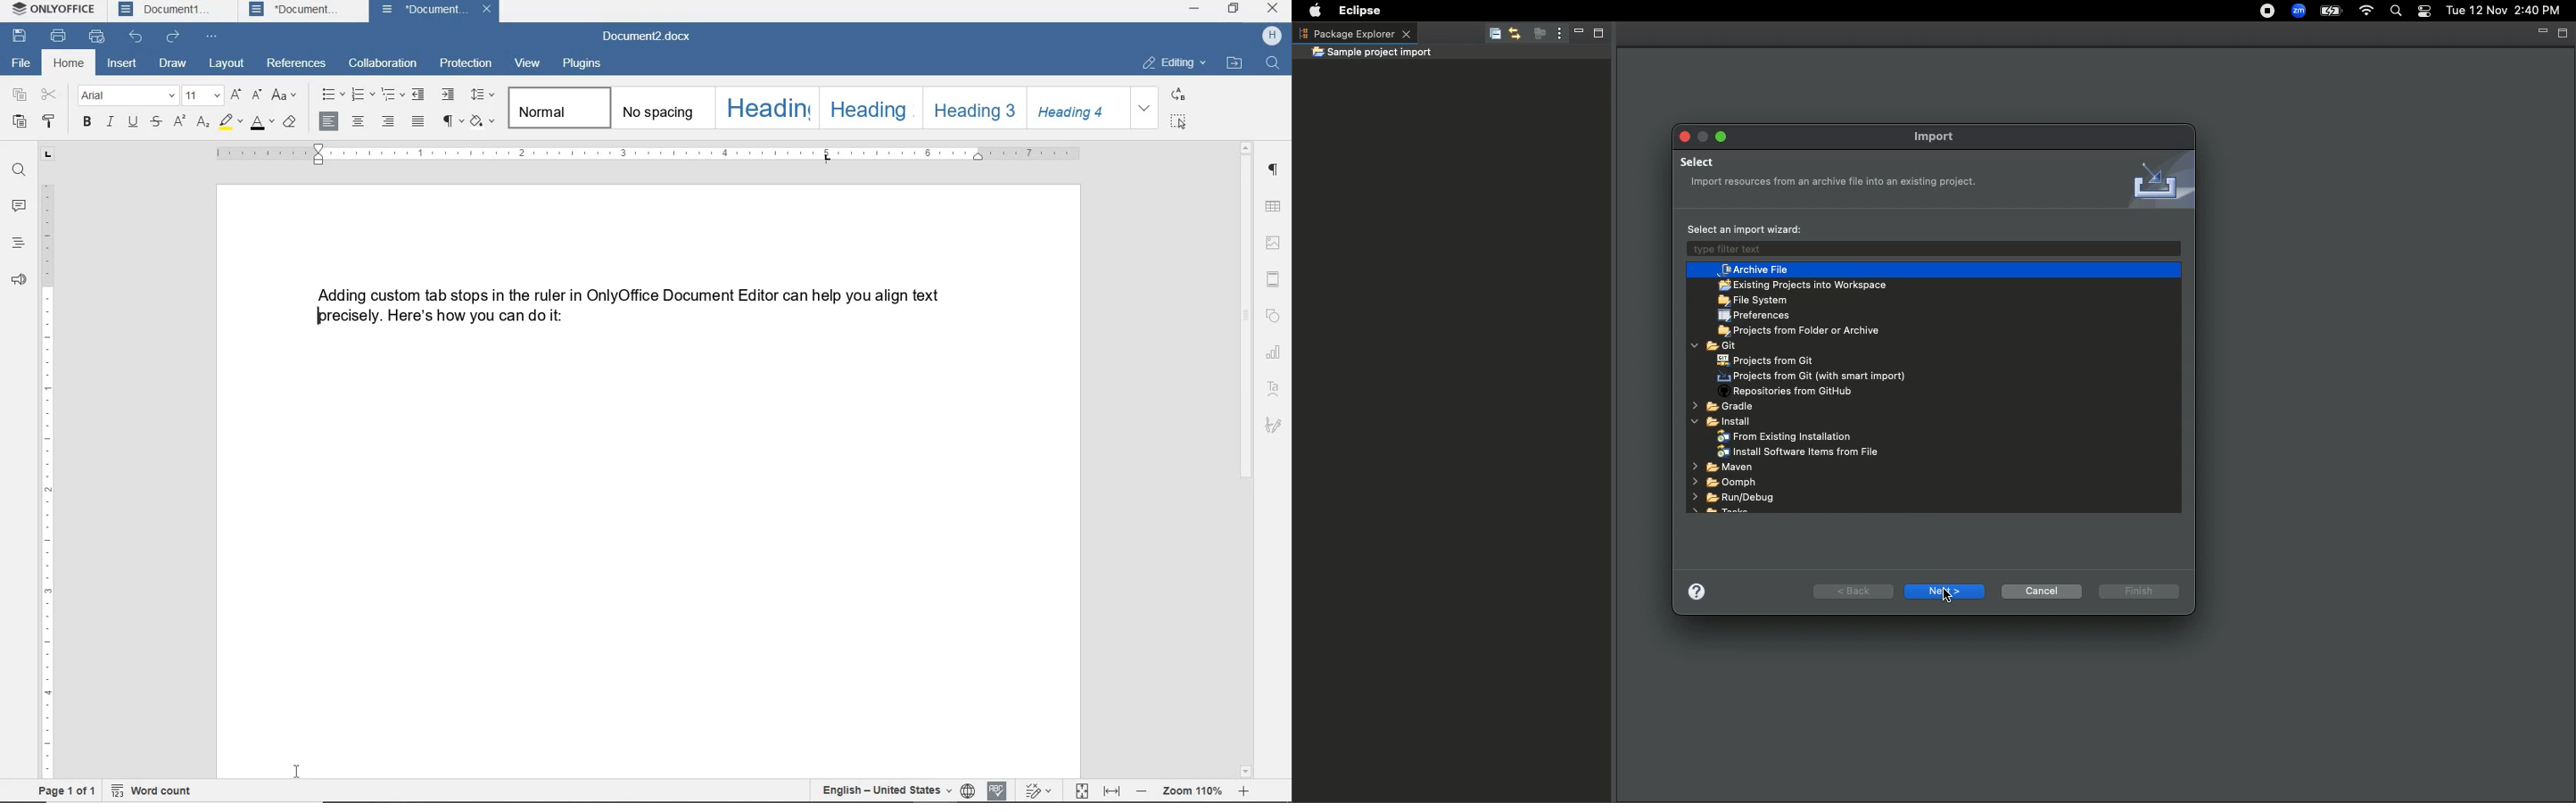 The image size is (2576, 812). What do you see at coordinates (48, 96) in the screenshot?
I see `cut` at bounding box center [48, 96].